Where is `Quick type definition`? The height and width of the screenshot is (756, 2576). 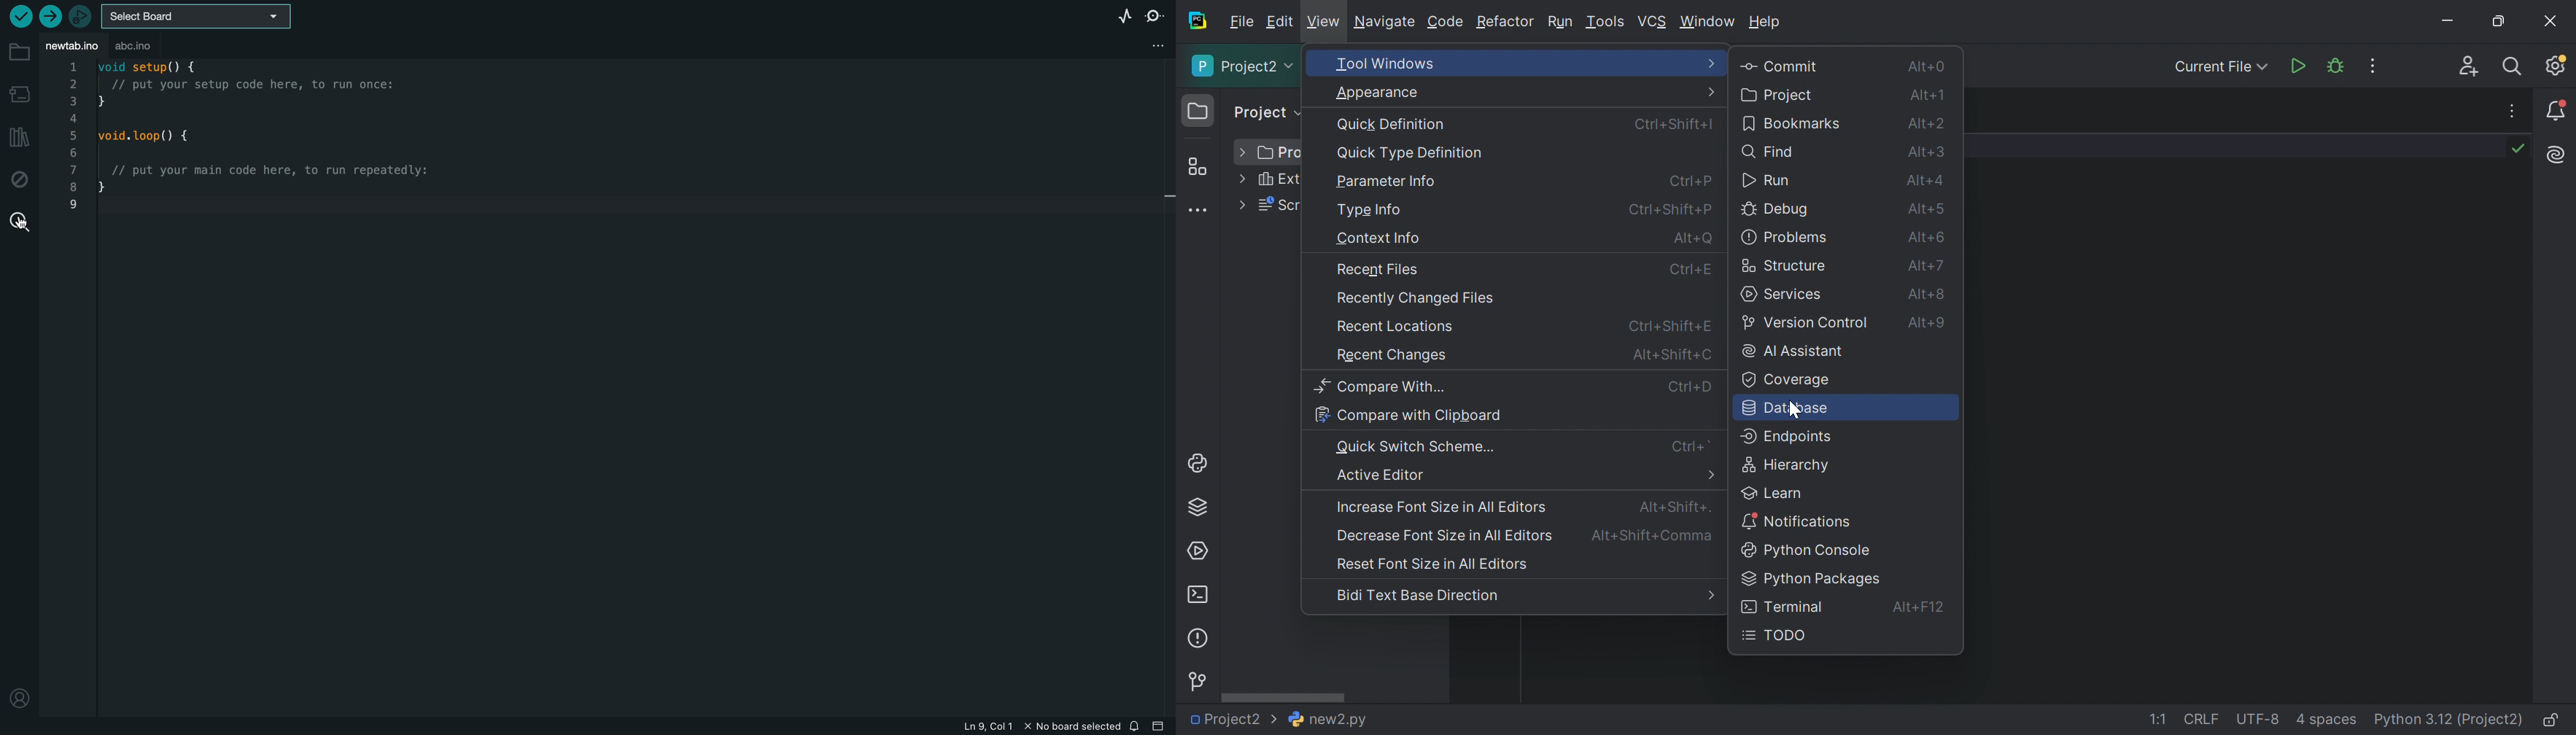
Quick type definition is located at coordinates (1408, 152).